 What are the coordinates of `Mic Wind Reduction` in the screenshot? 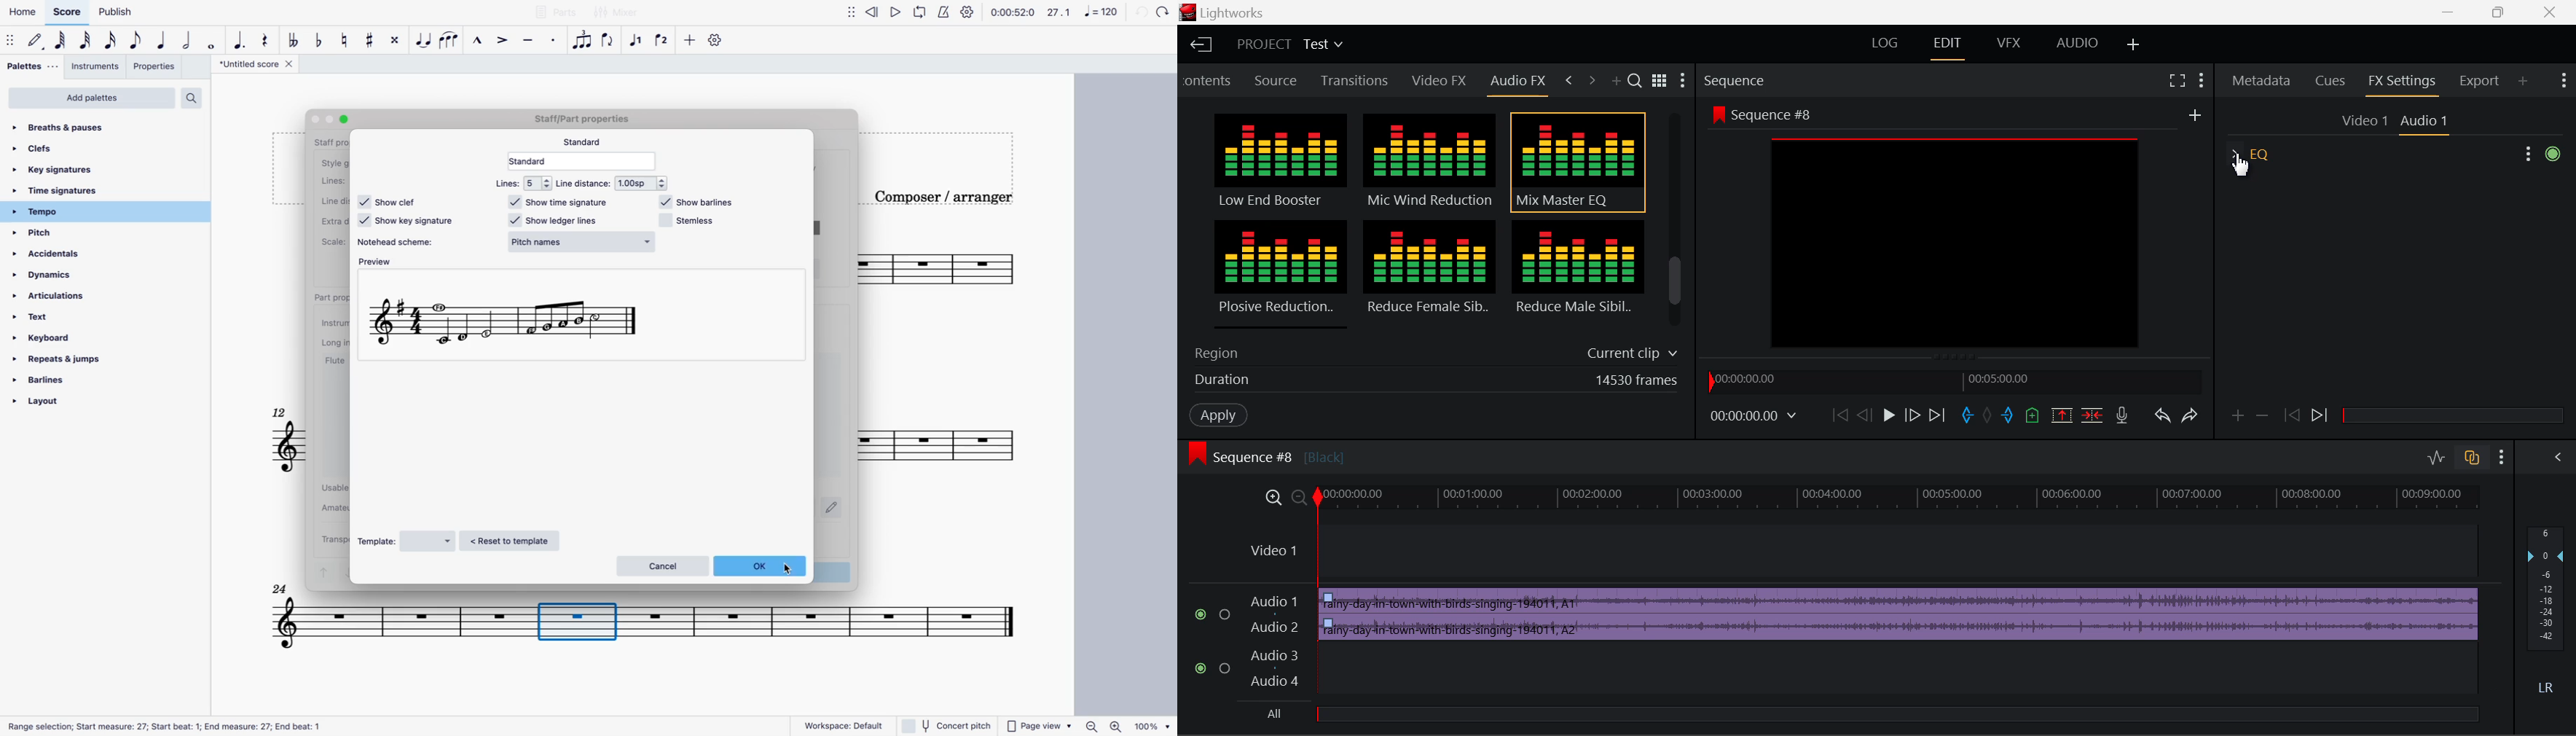 It's located at (1430, 163).